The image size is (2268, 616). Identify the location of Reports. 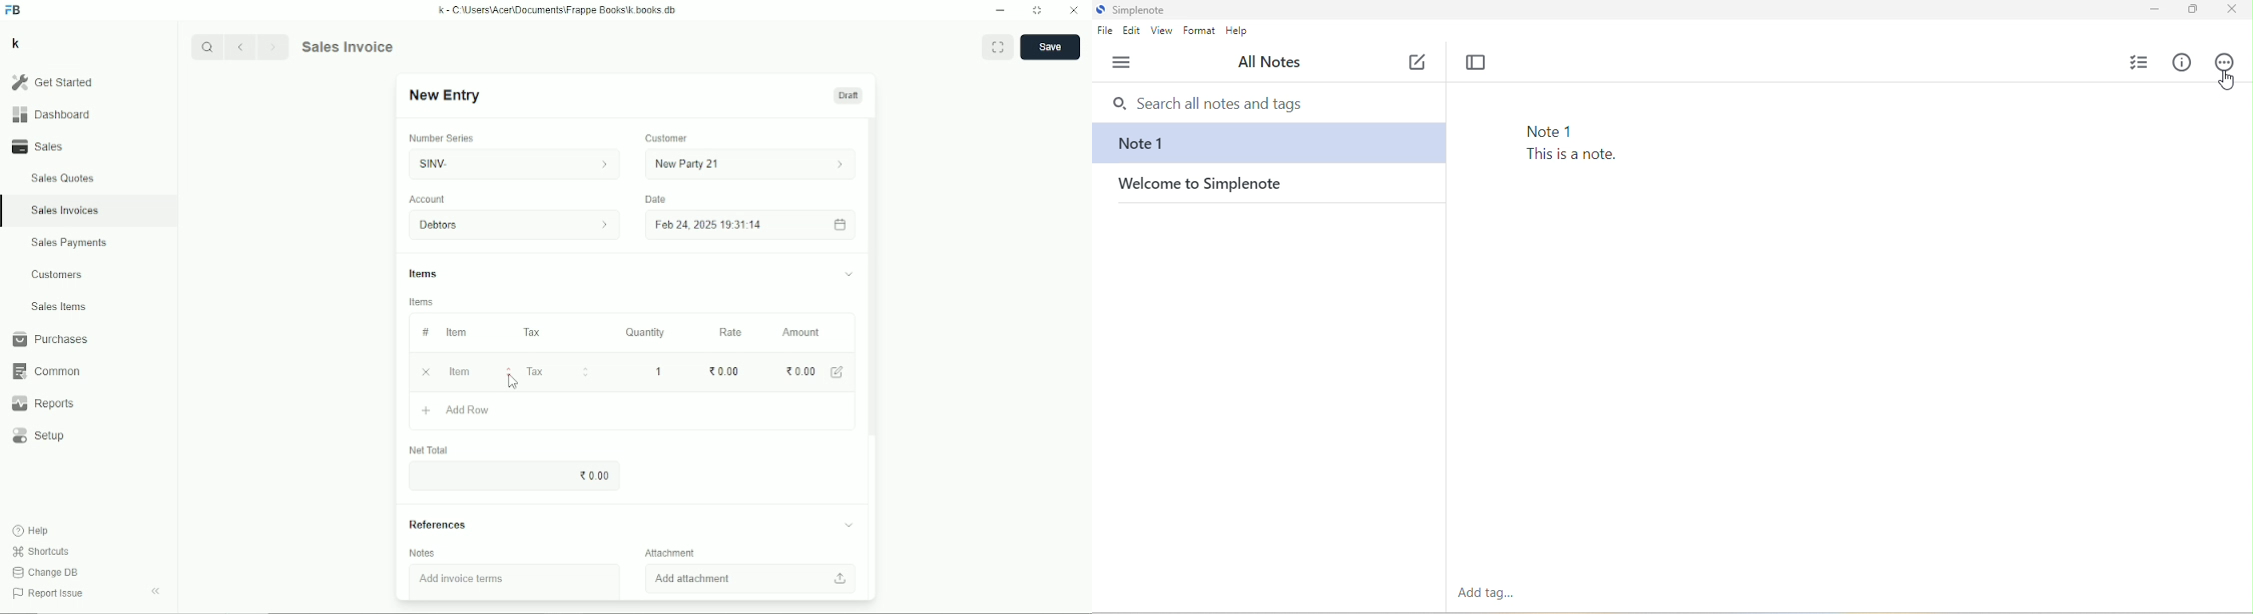
(42, 404).